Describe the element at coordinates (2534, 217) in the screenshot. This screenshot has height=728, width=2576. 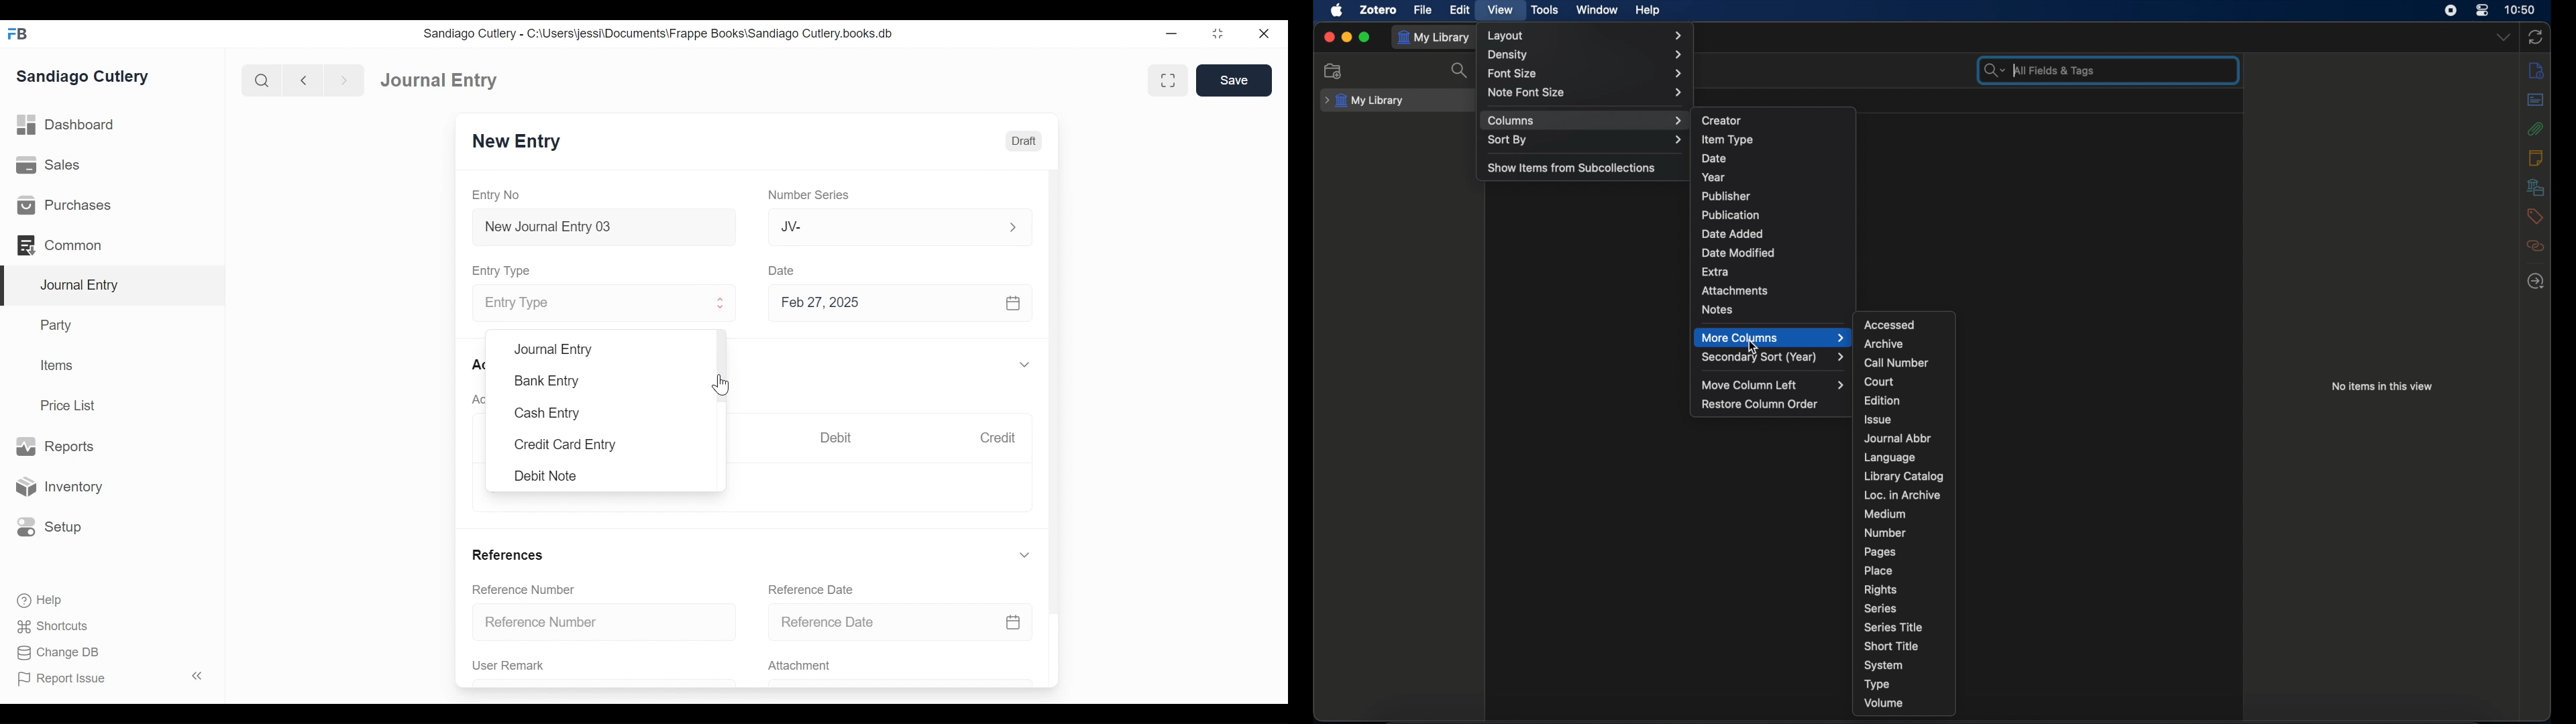
I see `tags` at that location.